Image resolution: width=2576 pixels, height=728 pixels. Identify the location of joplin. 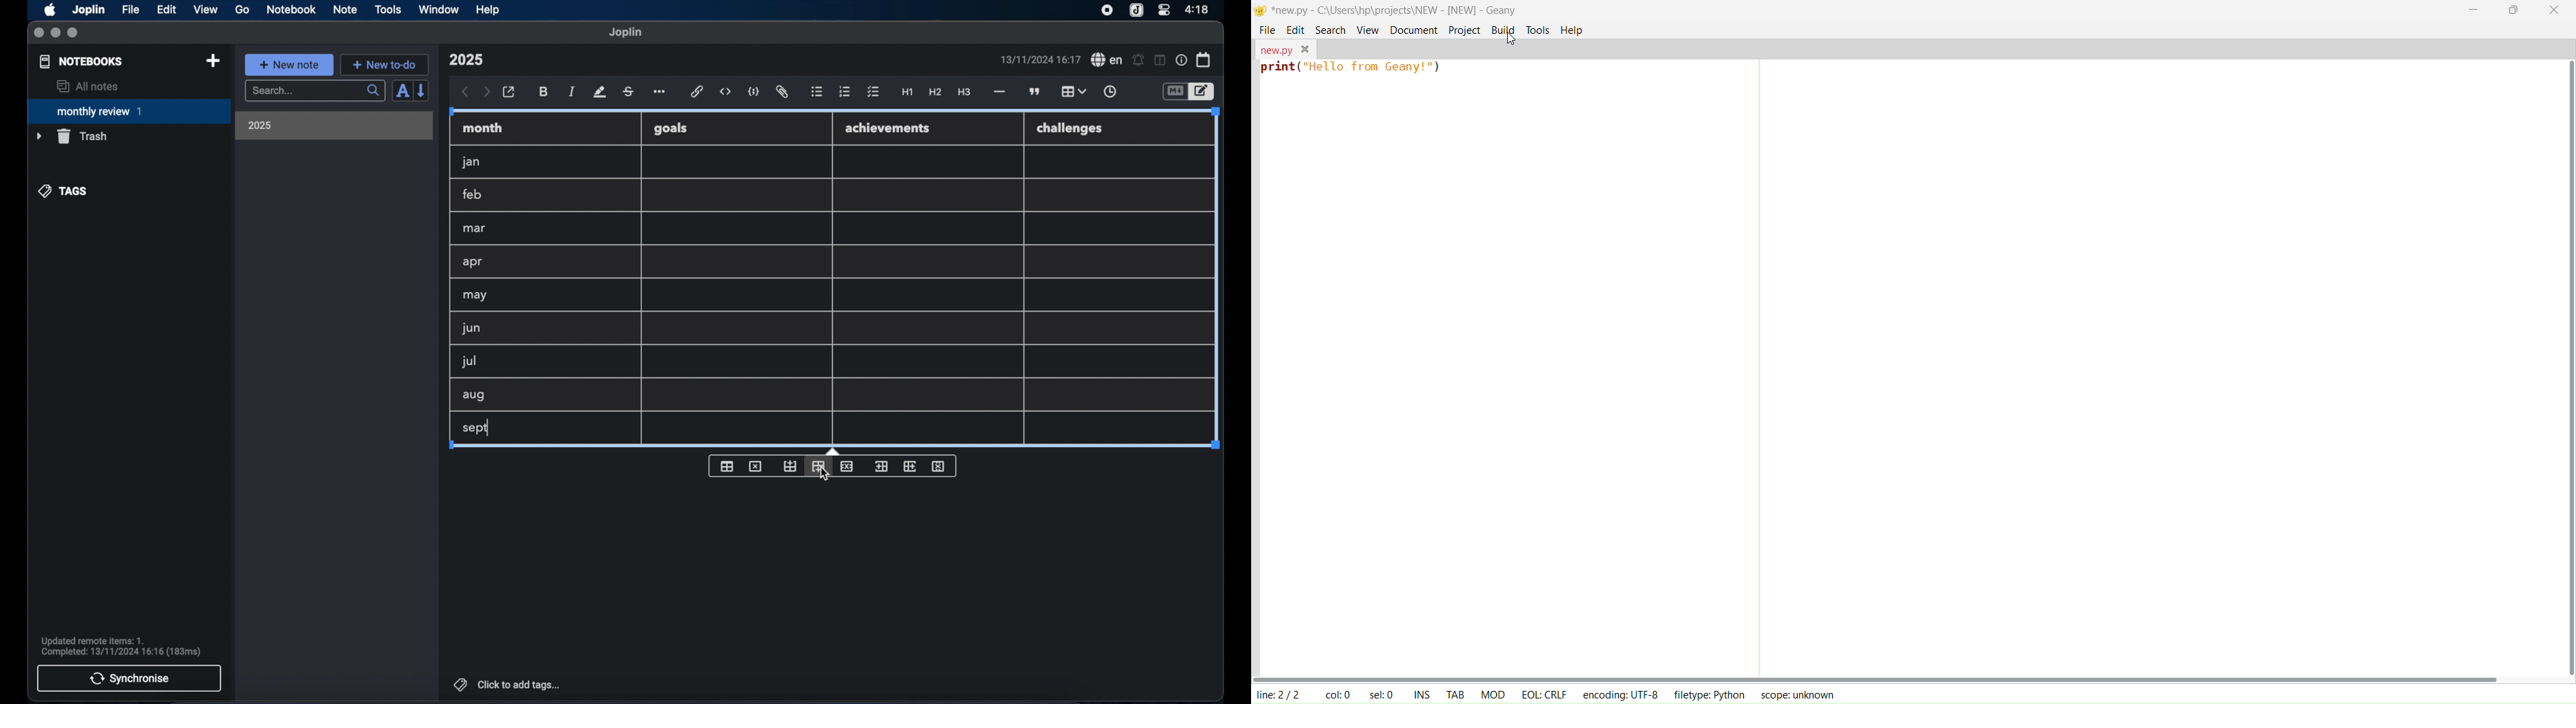
(626, 32).